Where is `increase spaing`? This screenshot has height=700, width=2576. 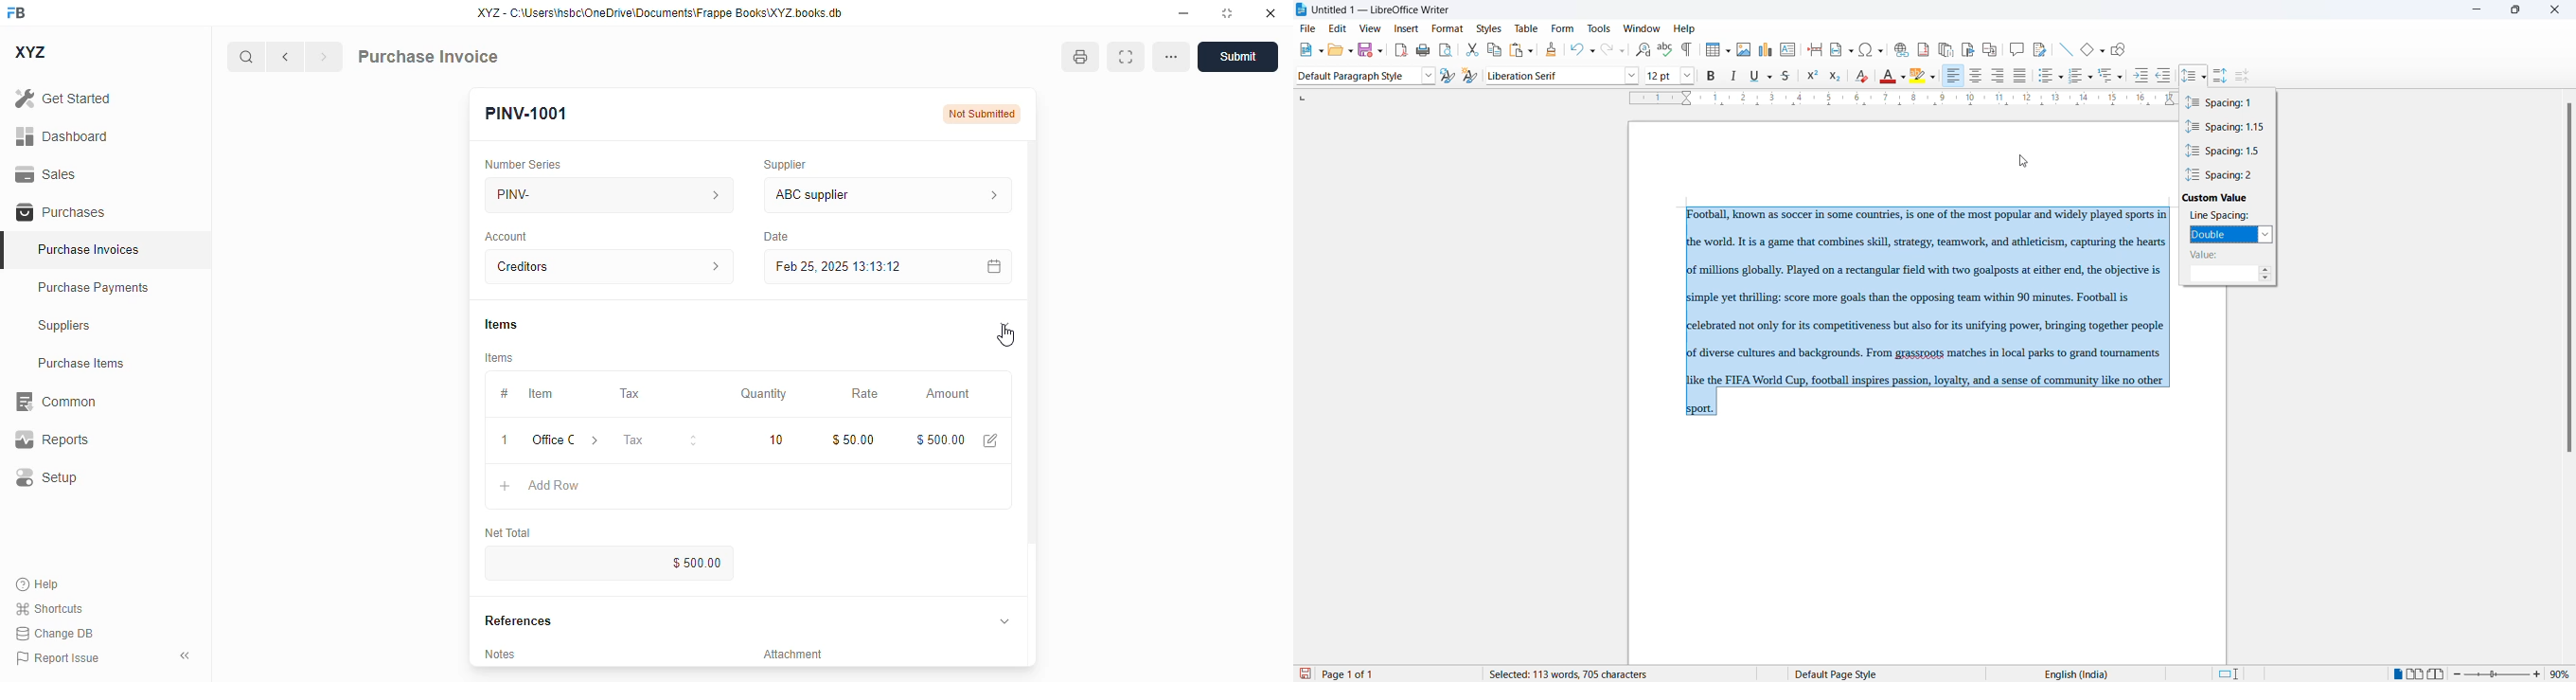 increase spaing is located at coordinates (2265, 269).